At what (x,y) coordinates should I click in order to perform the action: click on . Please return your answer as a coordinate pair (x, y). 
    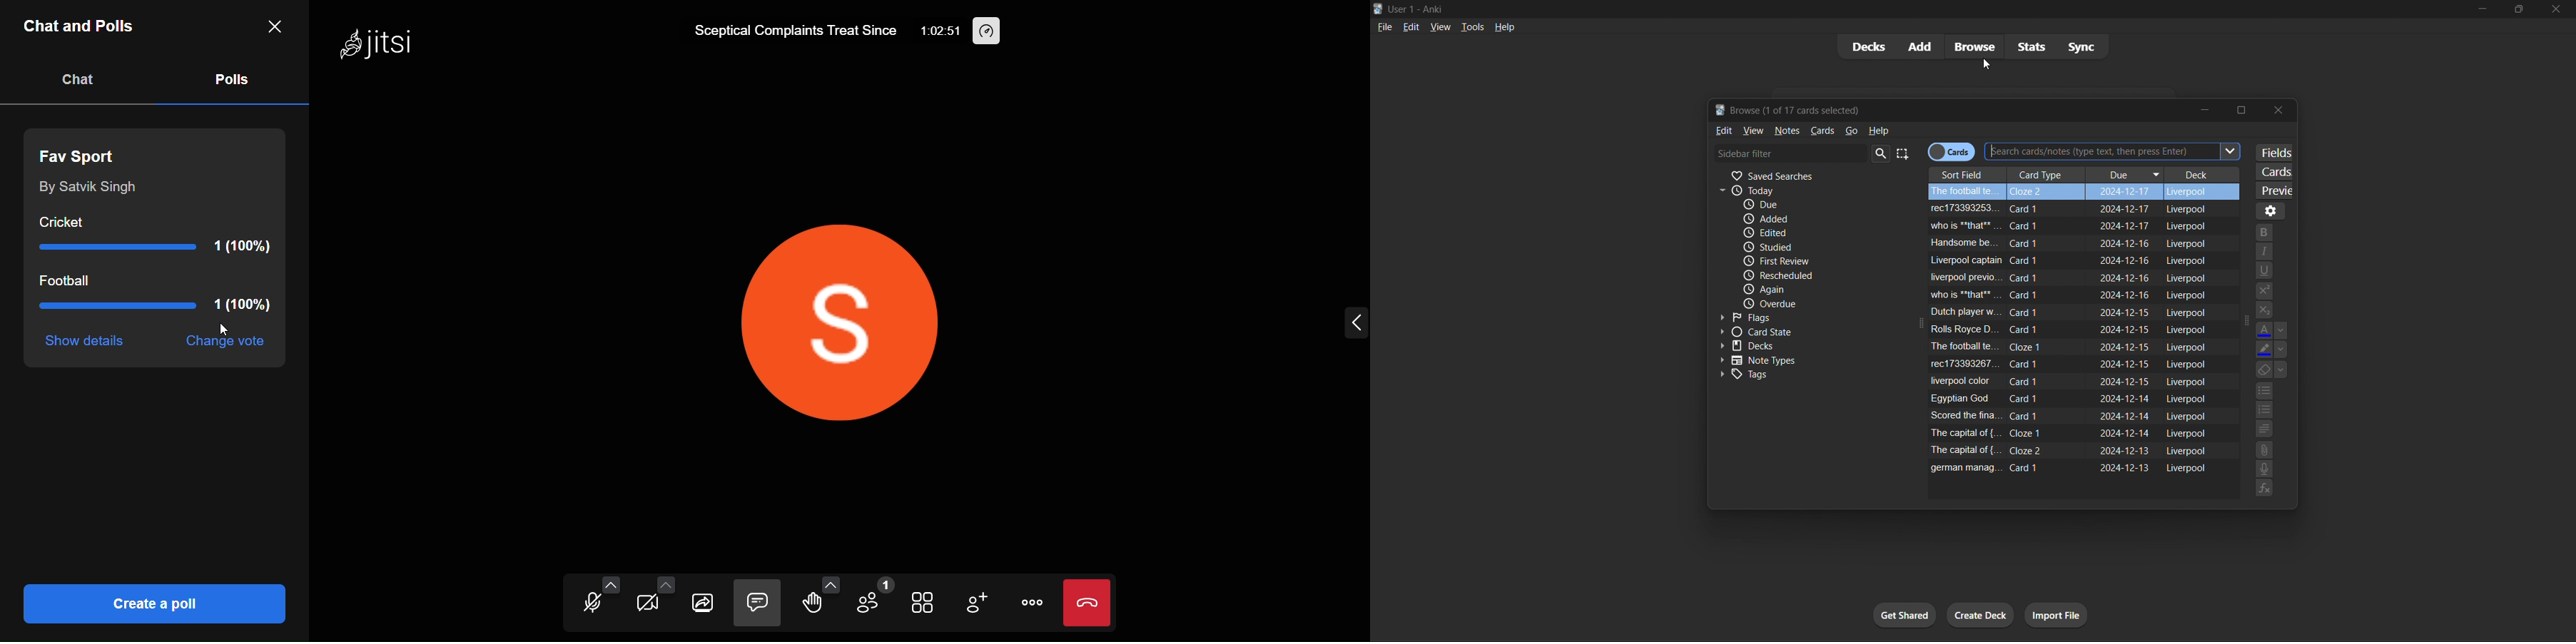
    Looking at the image, I should click on (2247, 109).